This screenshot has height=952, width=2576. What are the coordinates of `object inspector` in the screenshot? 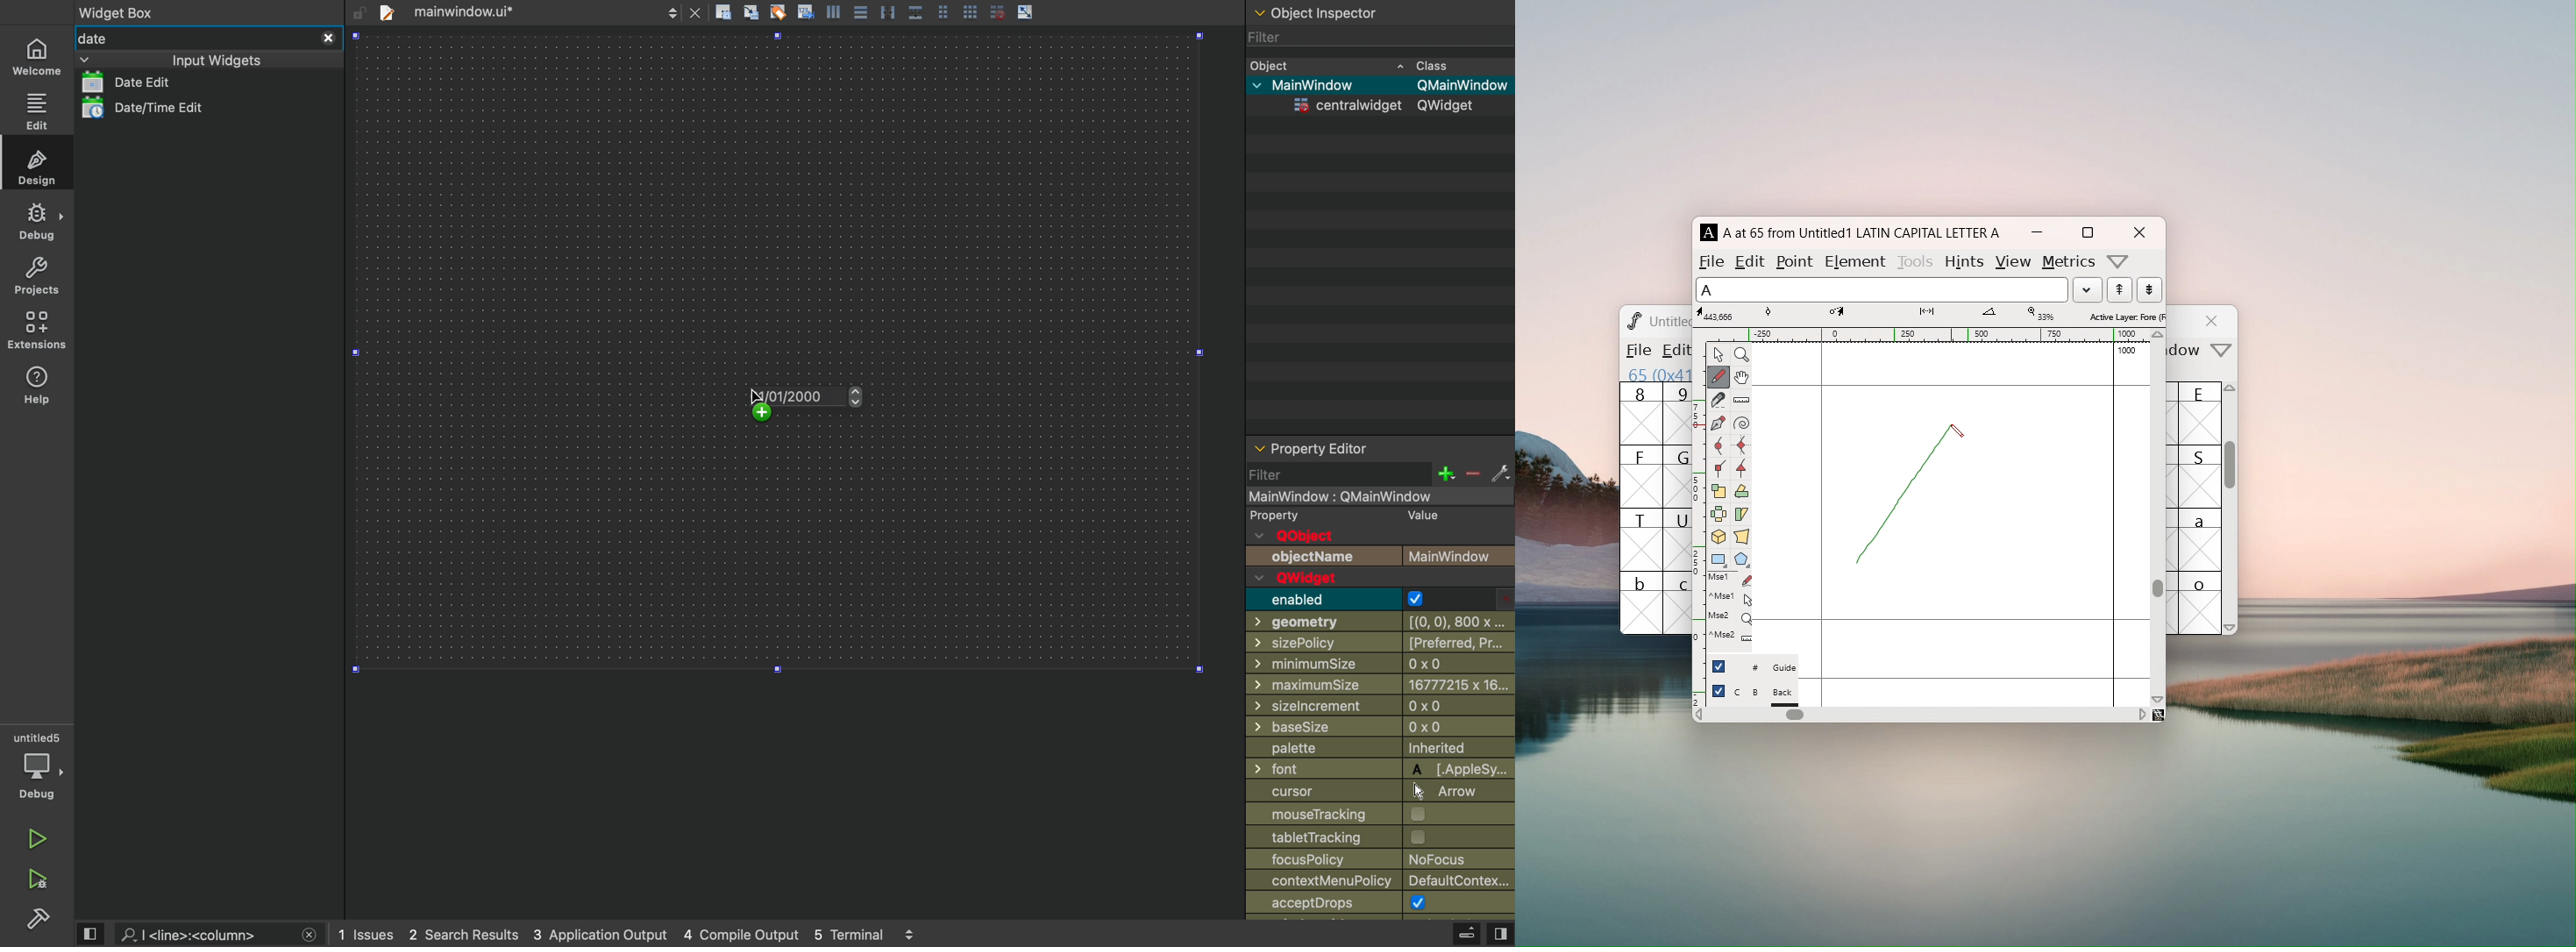 It's located at (1380, 13).